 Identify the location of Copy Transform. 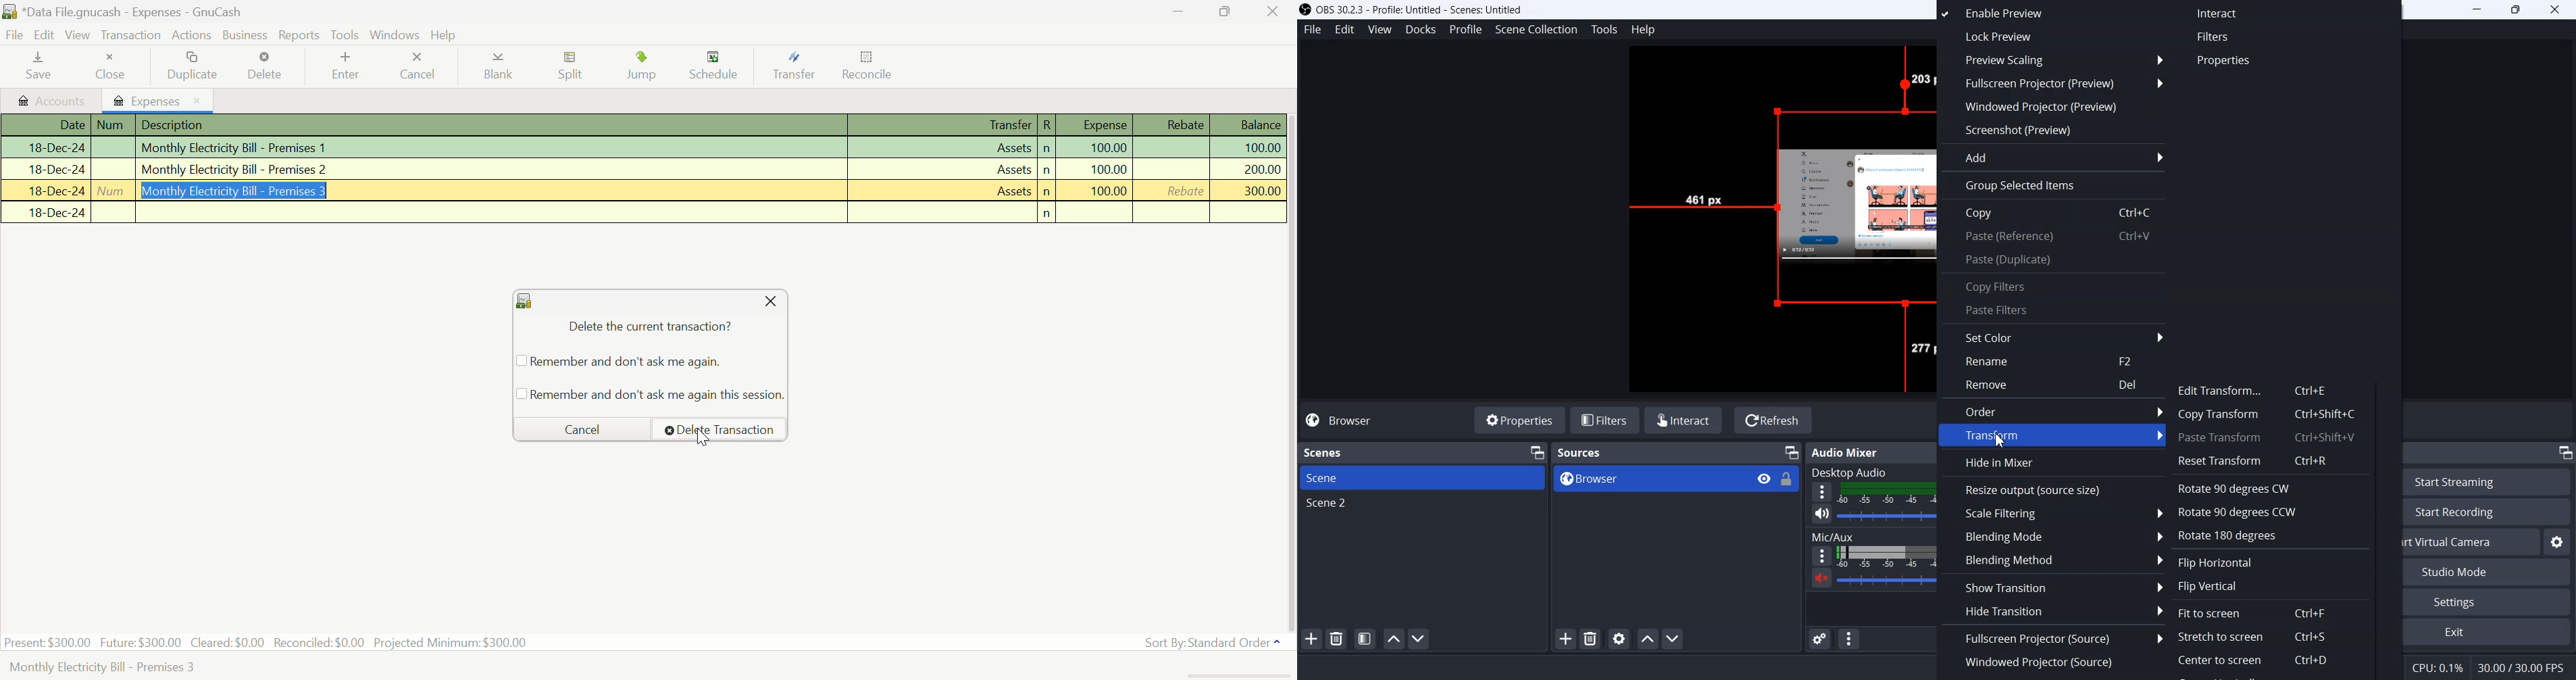
(2271, 413).